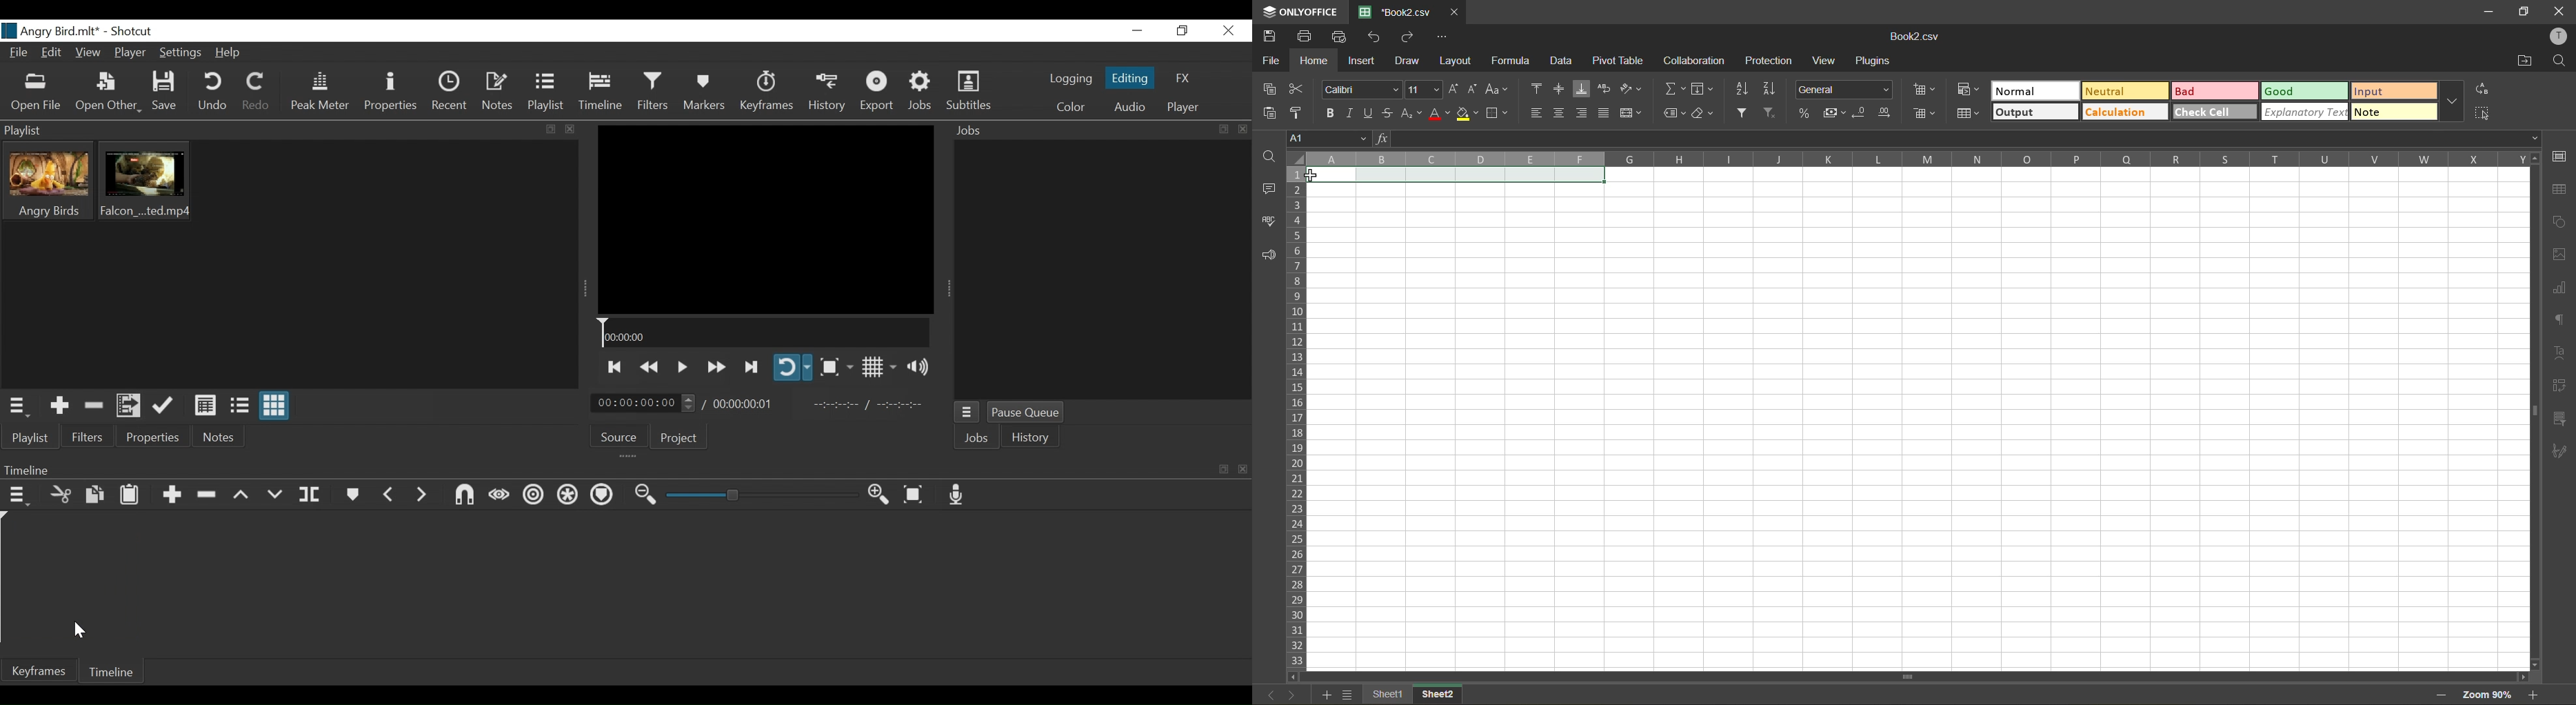  What do you see at coordinates (617, 367) in the screenshot?
I see `Skip to the previous point` at bounding box center [617, 367].